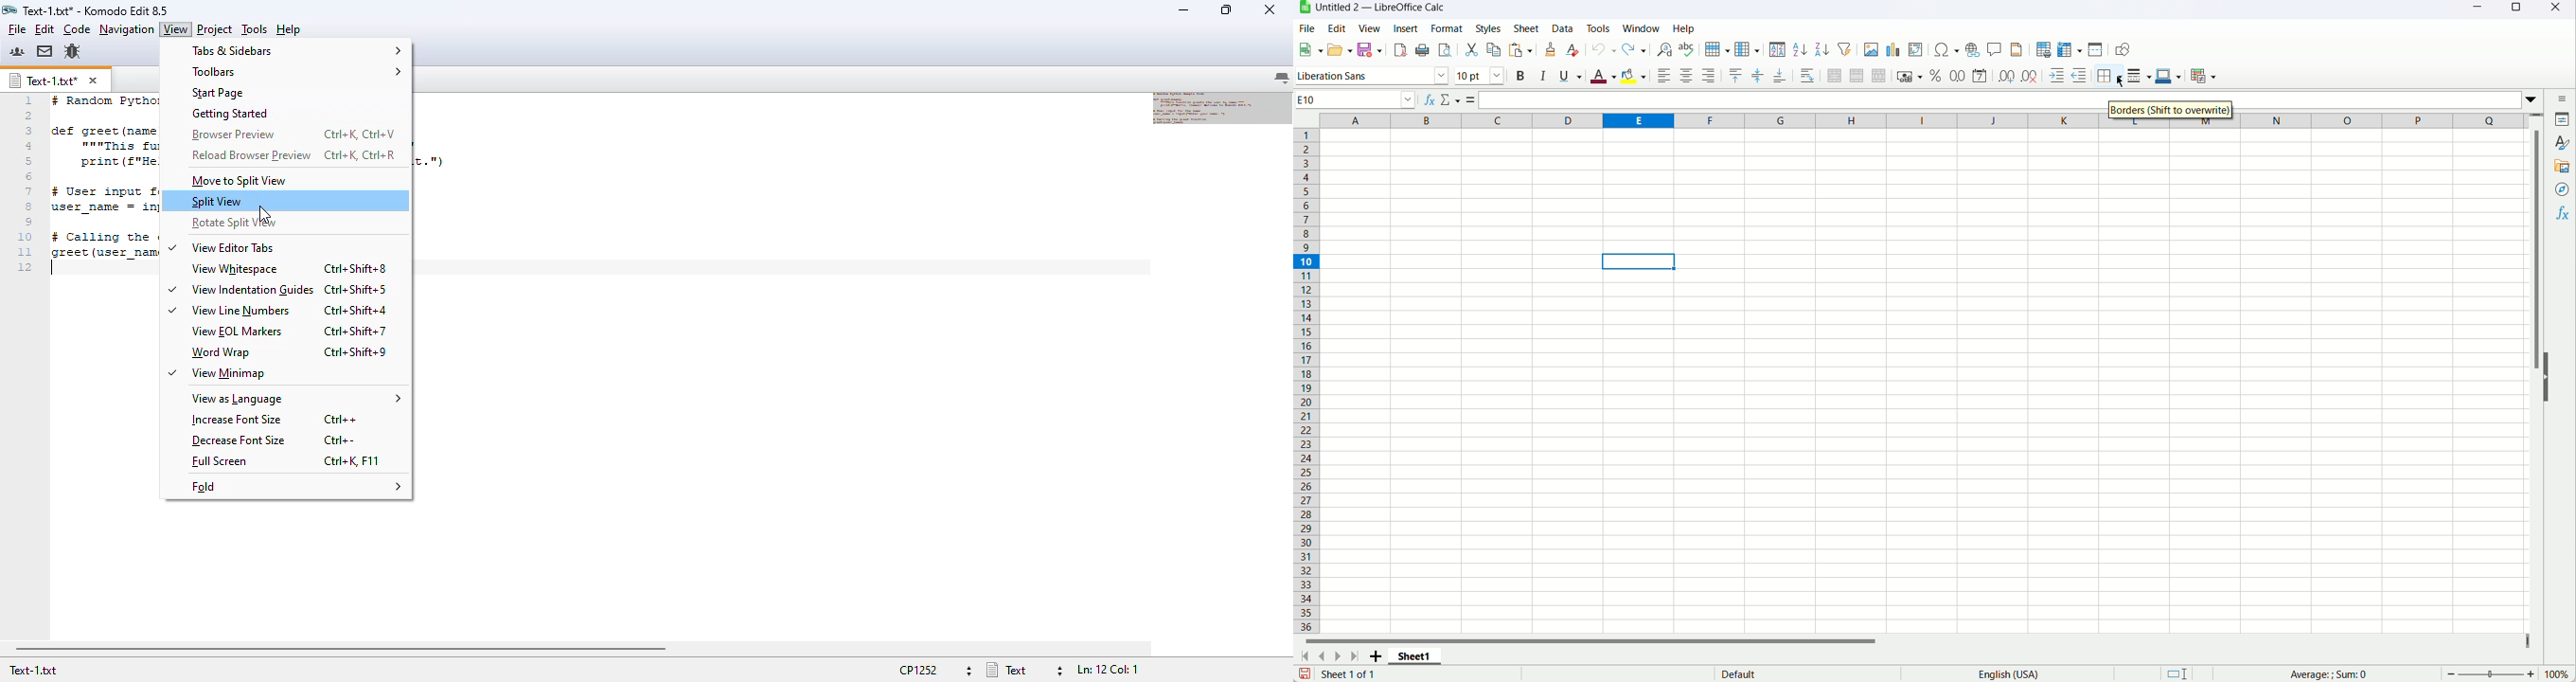 The image size is (2576, 700). What do you see at coordinates (2490, 674) in the screenshot?
I see `Zoom` at bounding box center [2490, 674].